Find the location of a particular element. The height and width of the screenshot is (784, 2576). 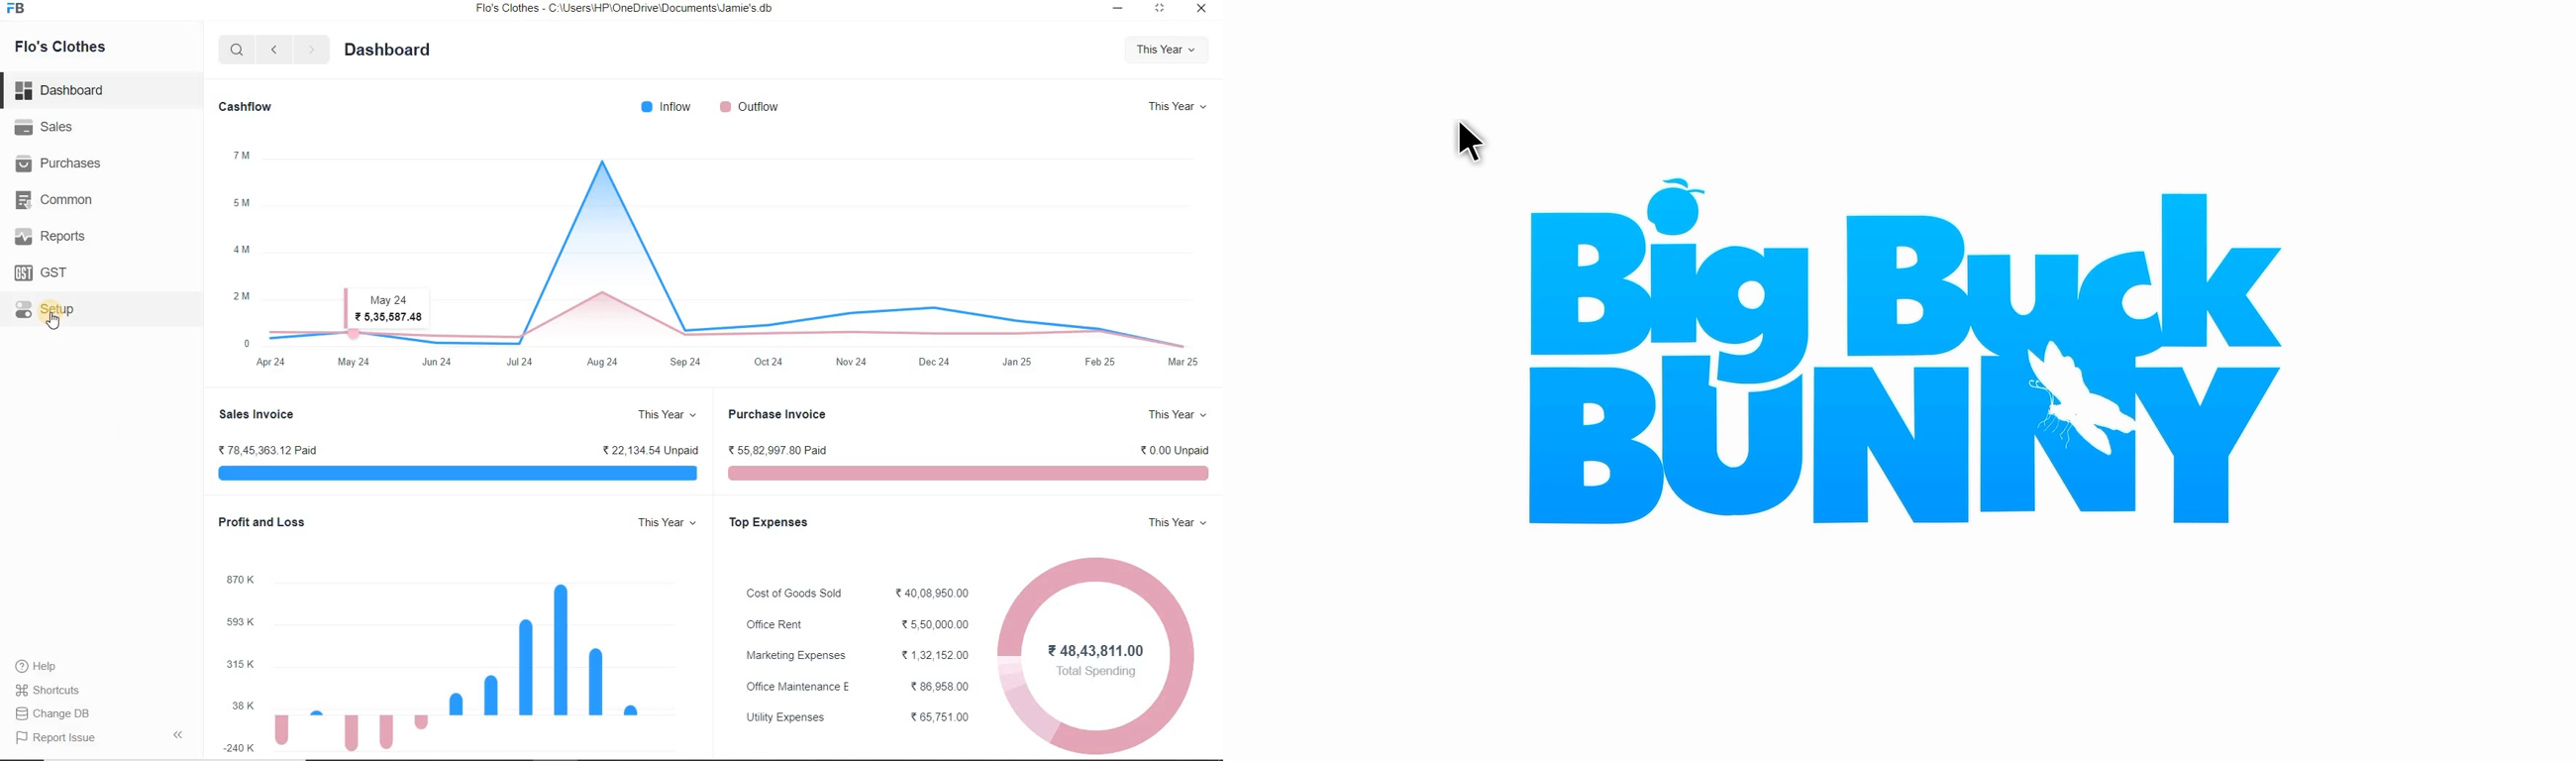

< 55,82,997.80 Paid is located at coordinates (779, 448).